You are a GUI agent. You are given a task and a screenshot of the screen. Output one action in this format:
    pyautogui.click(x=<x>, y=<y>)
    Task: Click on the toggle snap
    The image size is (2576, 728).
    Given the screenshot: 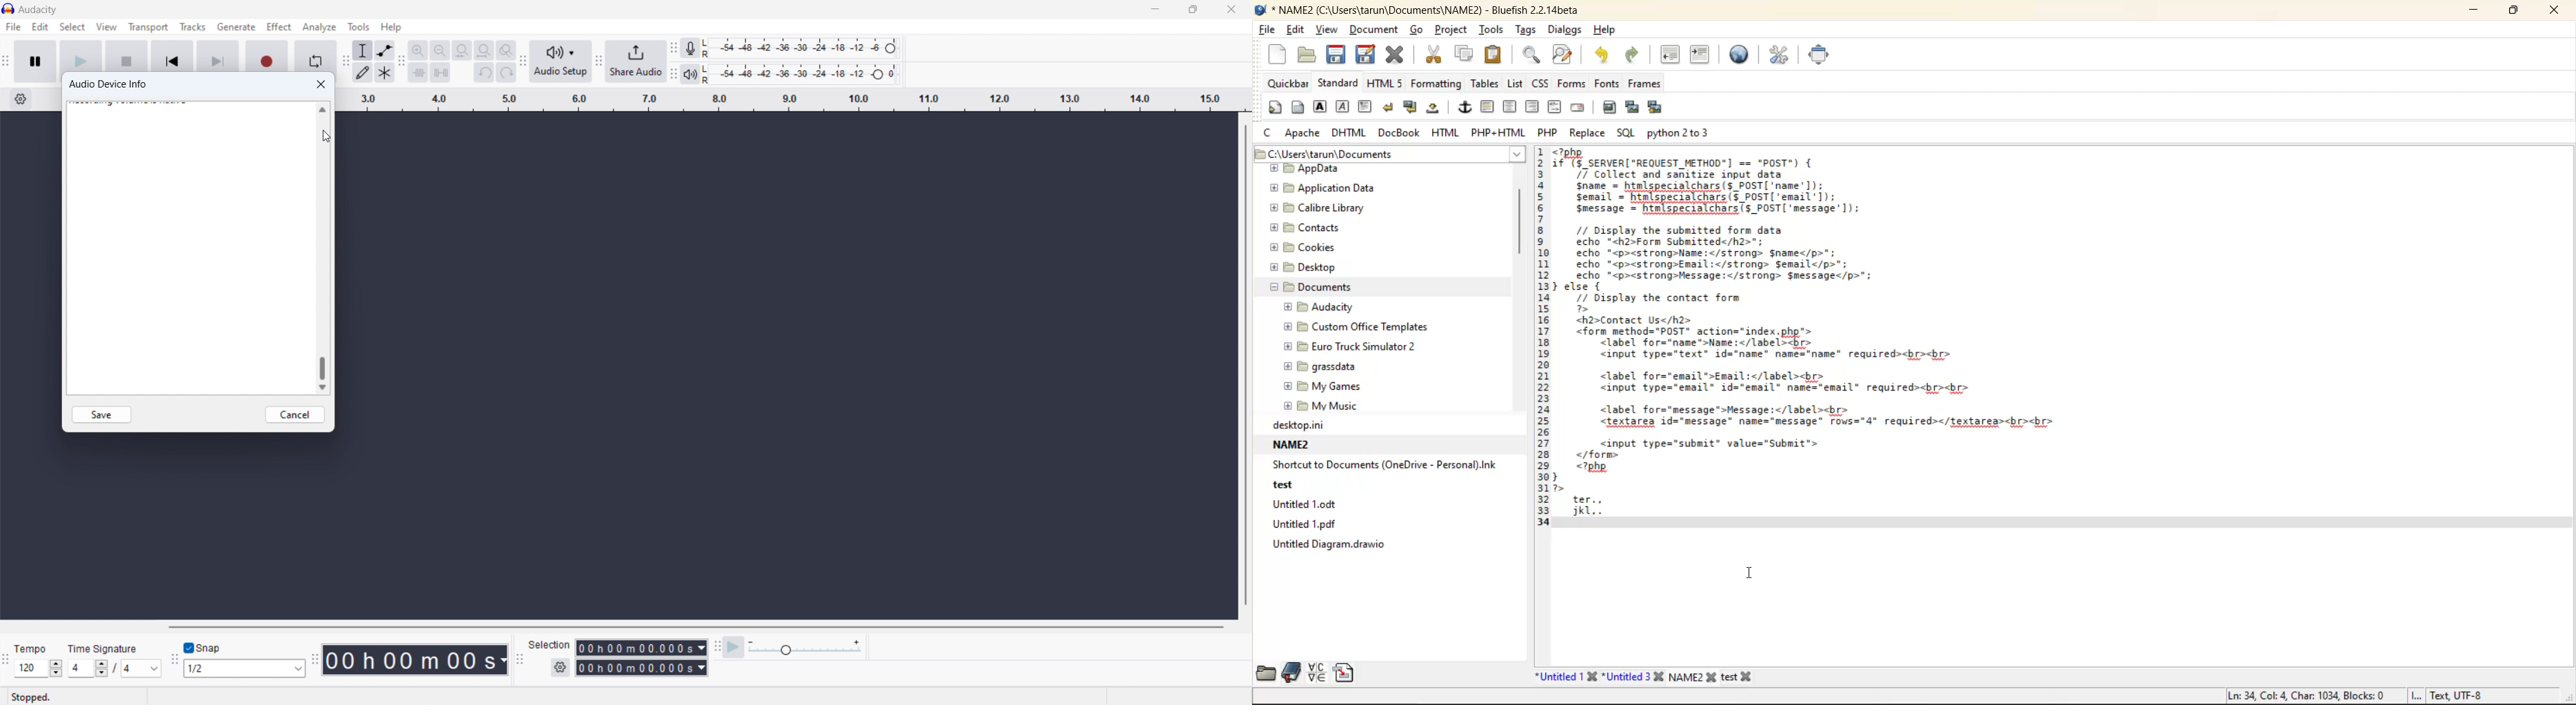 What is the action you would take?
    pyautogui.click(x=202, y=646)
    